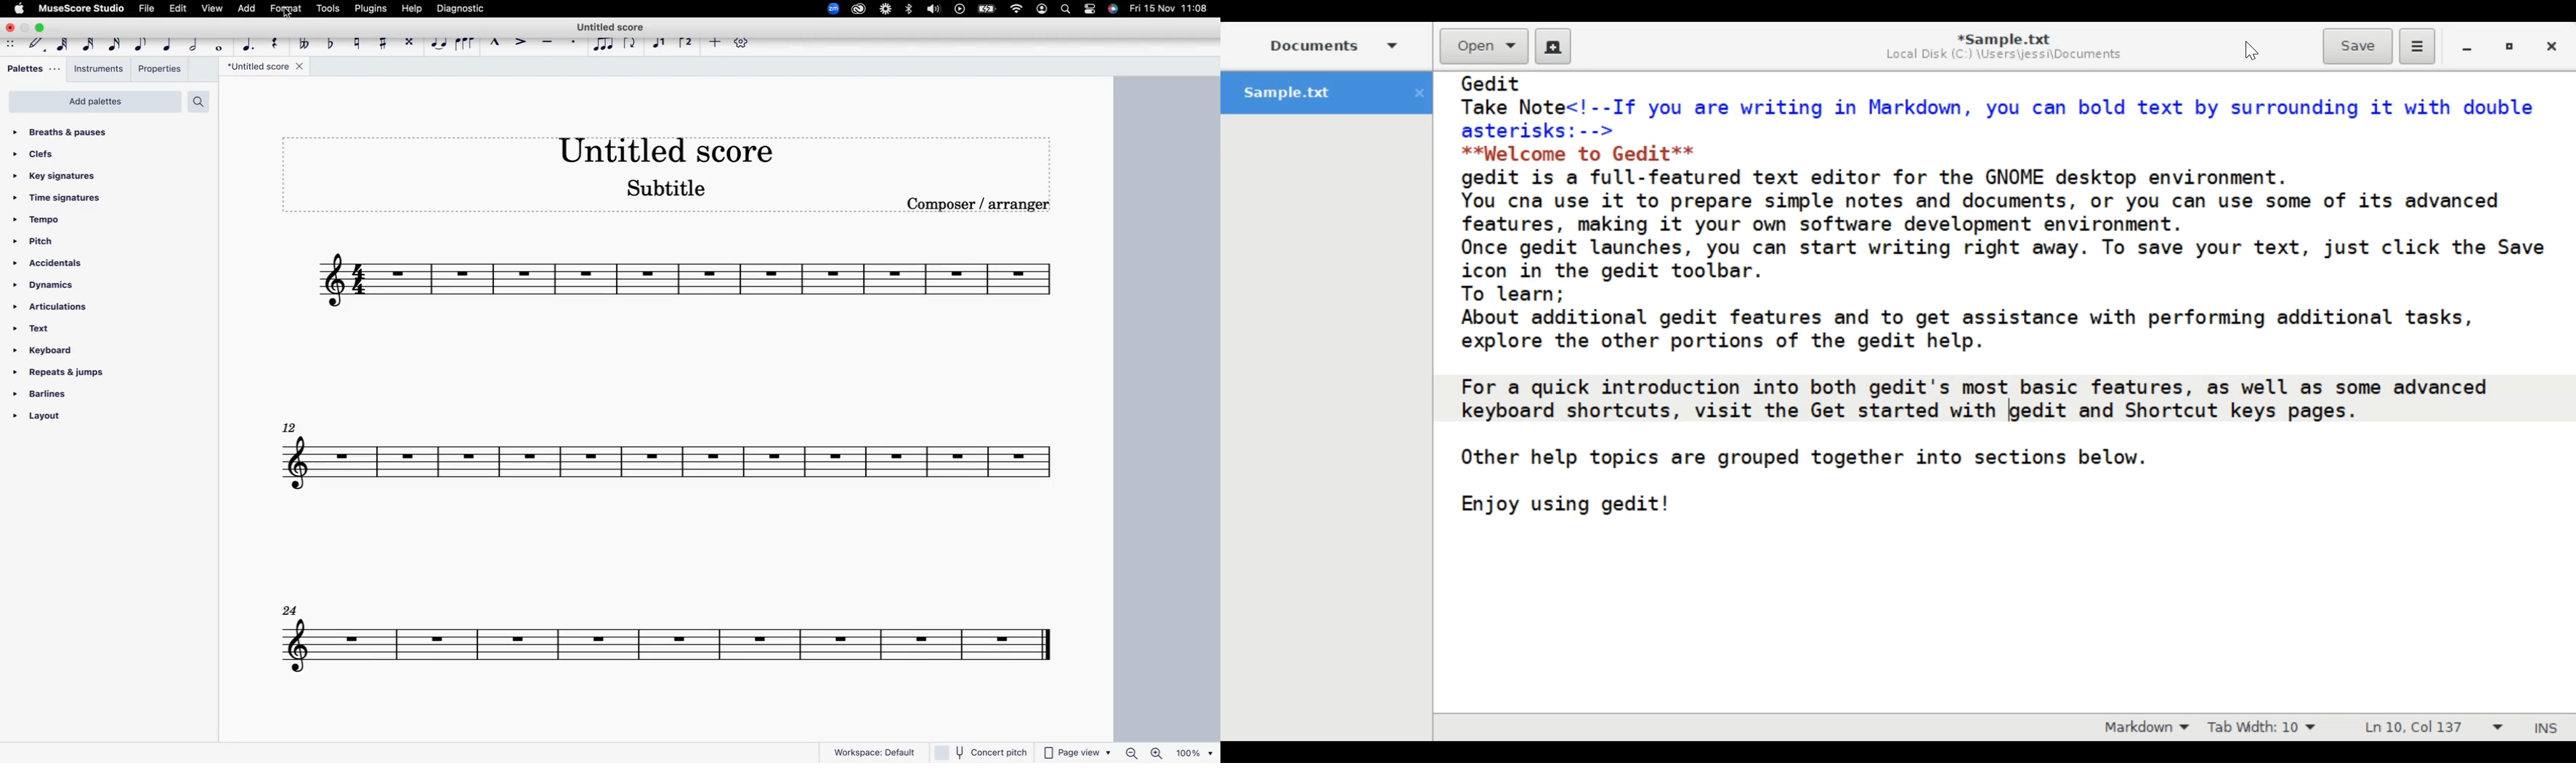  What do you see at coordinates (140, 44) in the screenshot?
I see `eight note` at bounding box center [140, 44].